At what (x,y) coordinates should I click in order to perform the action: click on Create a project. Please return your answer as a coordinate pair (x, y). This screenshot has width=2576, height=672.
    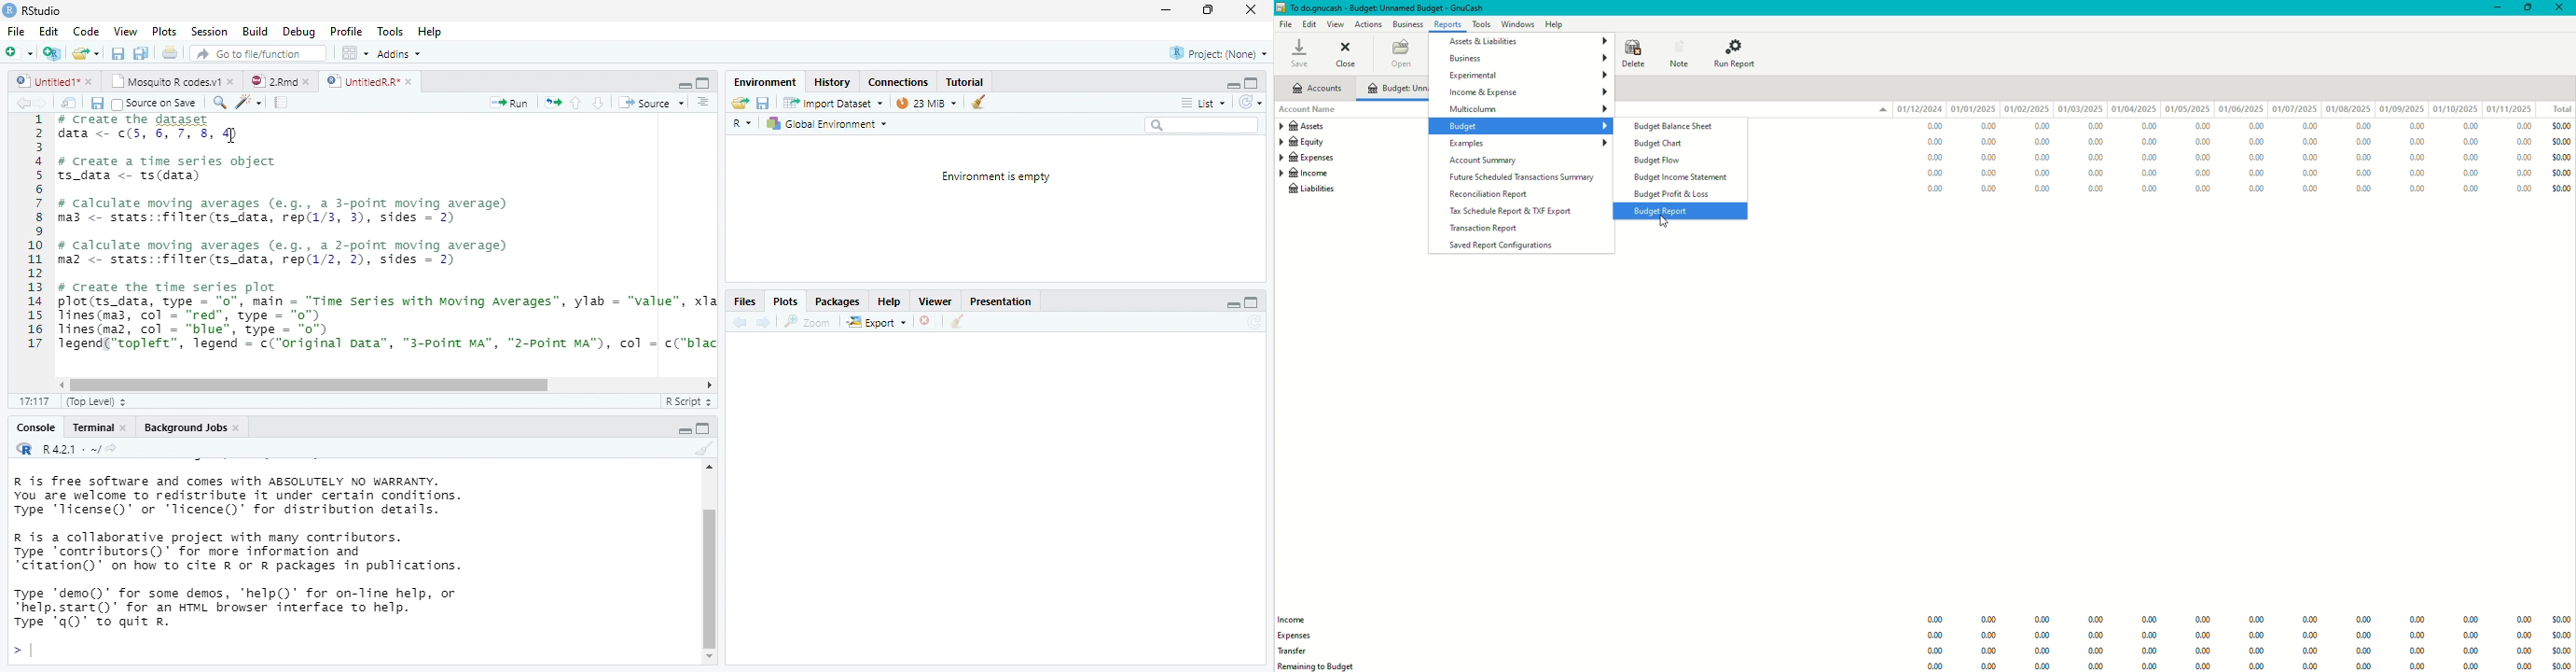
    Looking at the image, I should click on (51, 53).